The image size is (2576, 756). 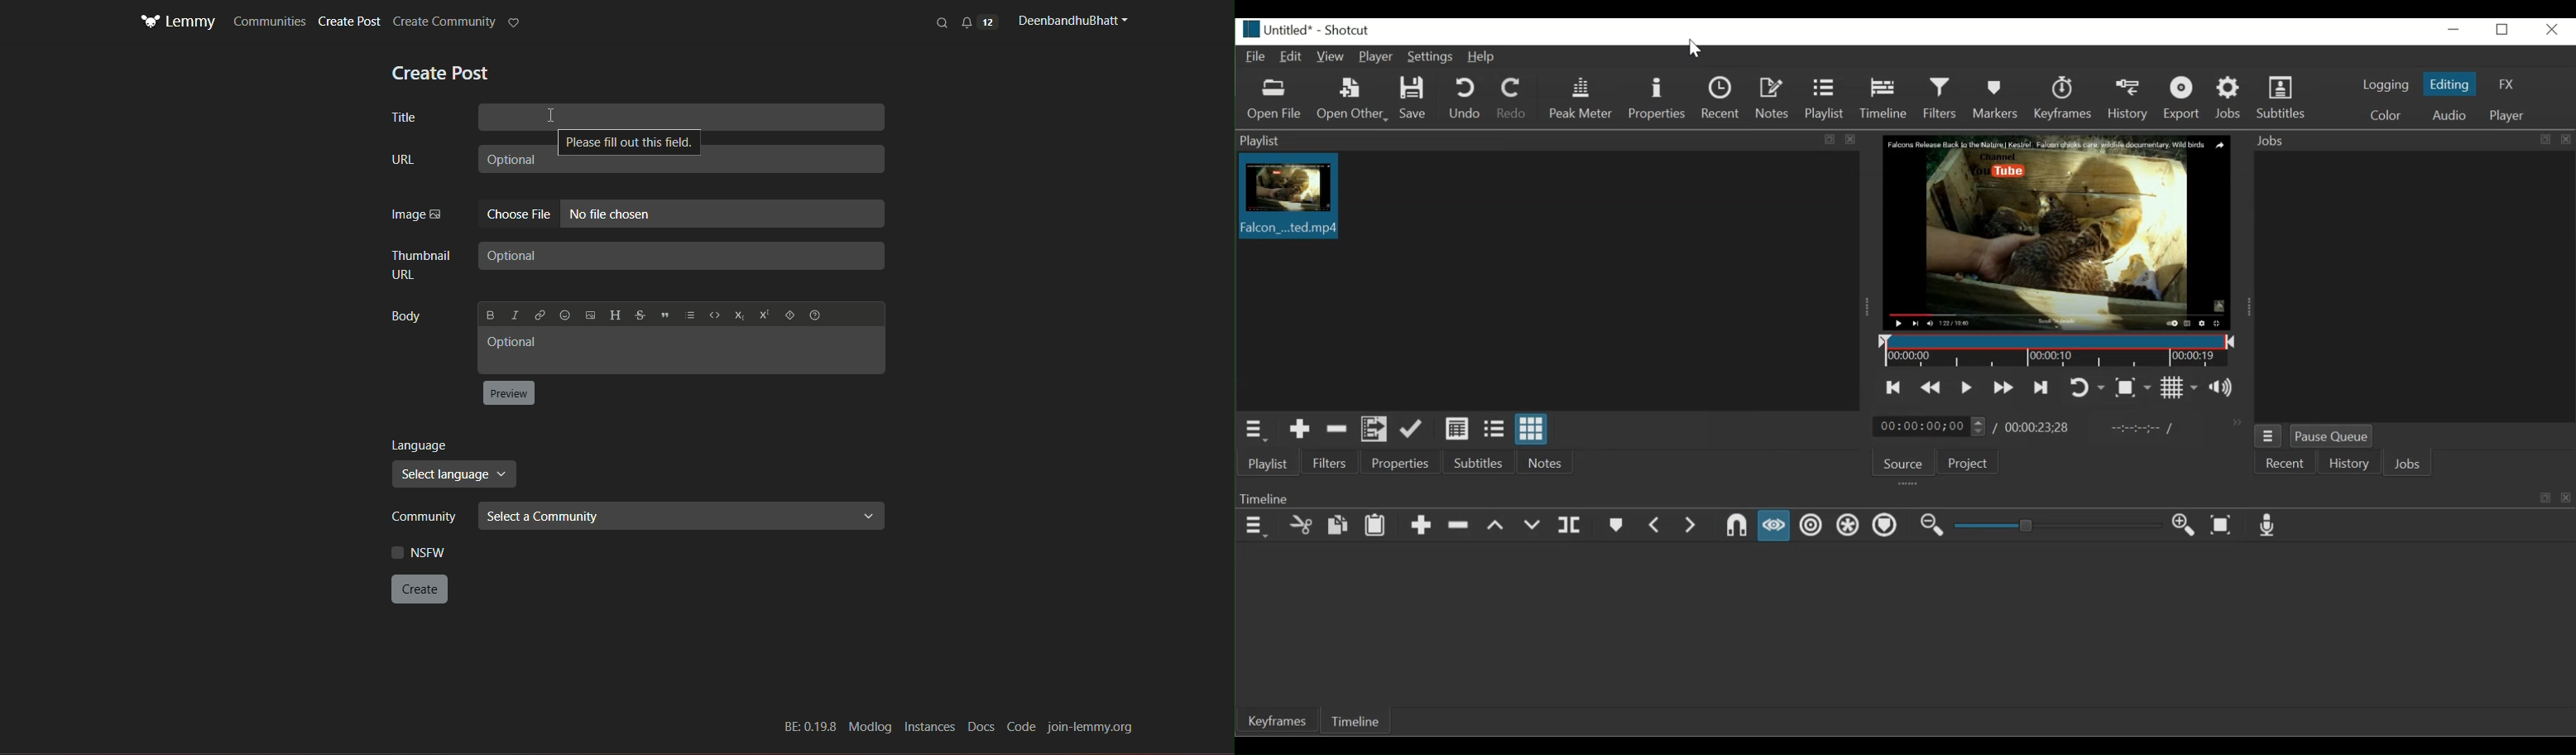 What do you see at coordinates (1416, 98) in the screenshot?
I see `Save` at bounding box center [1416, 98].